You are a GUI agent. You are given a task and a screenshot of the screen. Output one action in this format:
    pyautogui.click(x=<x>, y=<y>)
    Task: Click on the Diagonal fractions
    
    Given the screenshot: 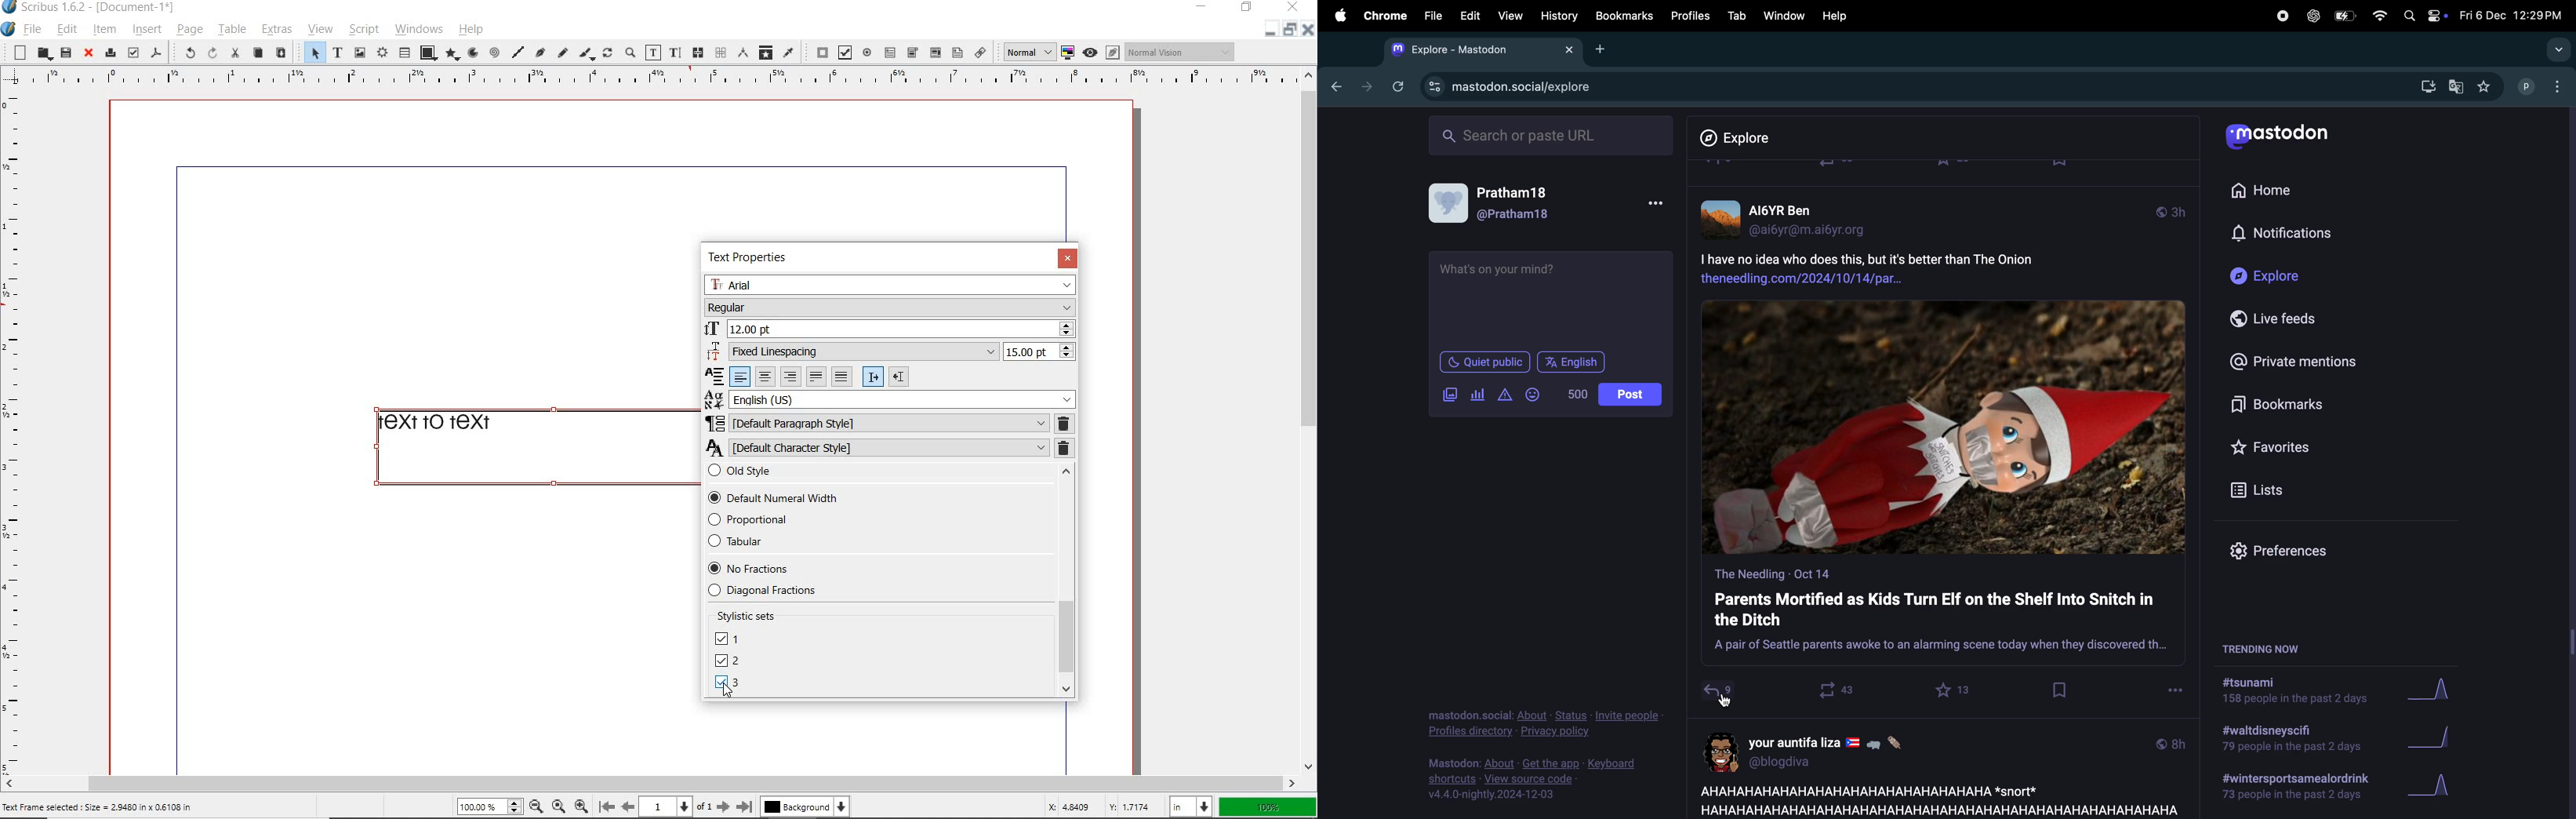 What is the action you would take?
    pyautogui.click(x=787, y=590)
    